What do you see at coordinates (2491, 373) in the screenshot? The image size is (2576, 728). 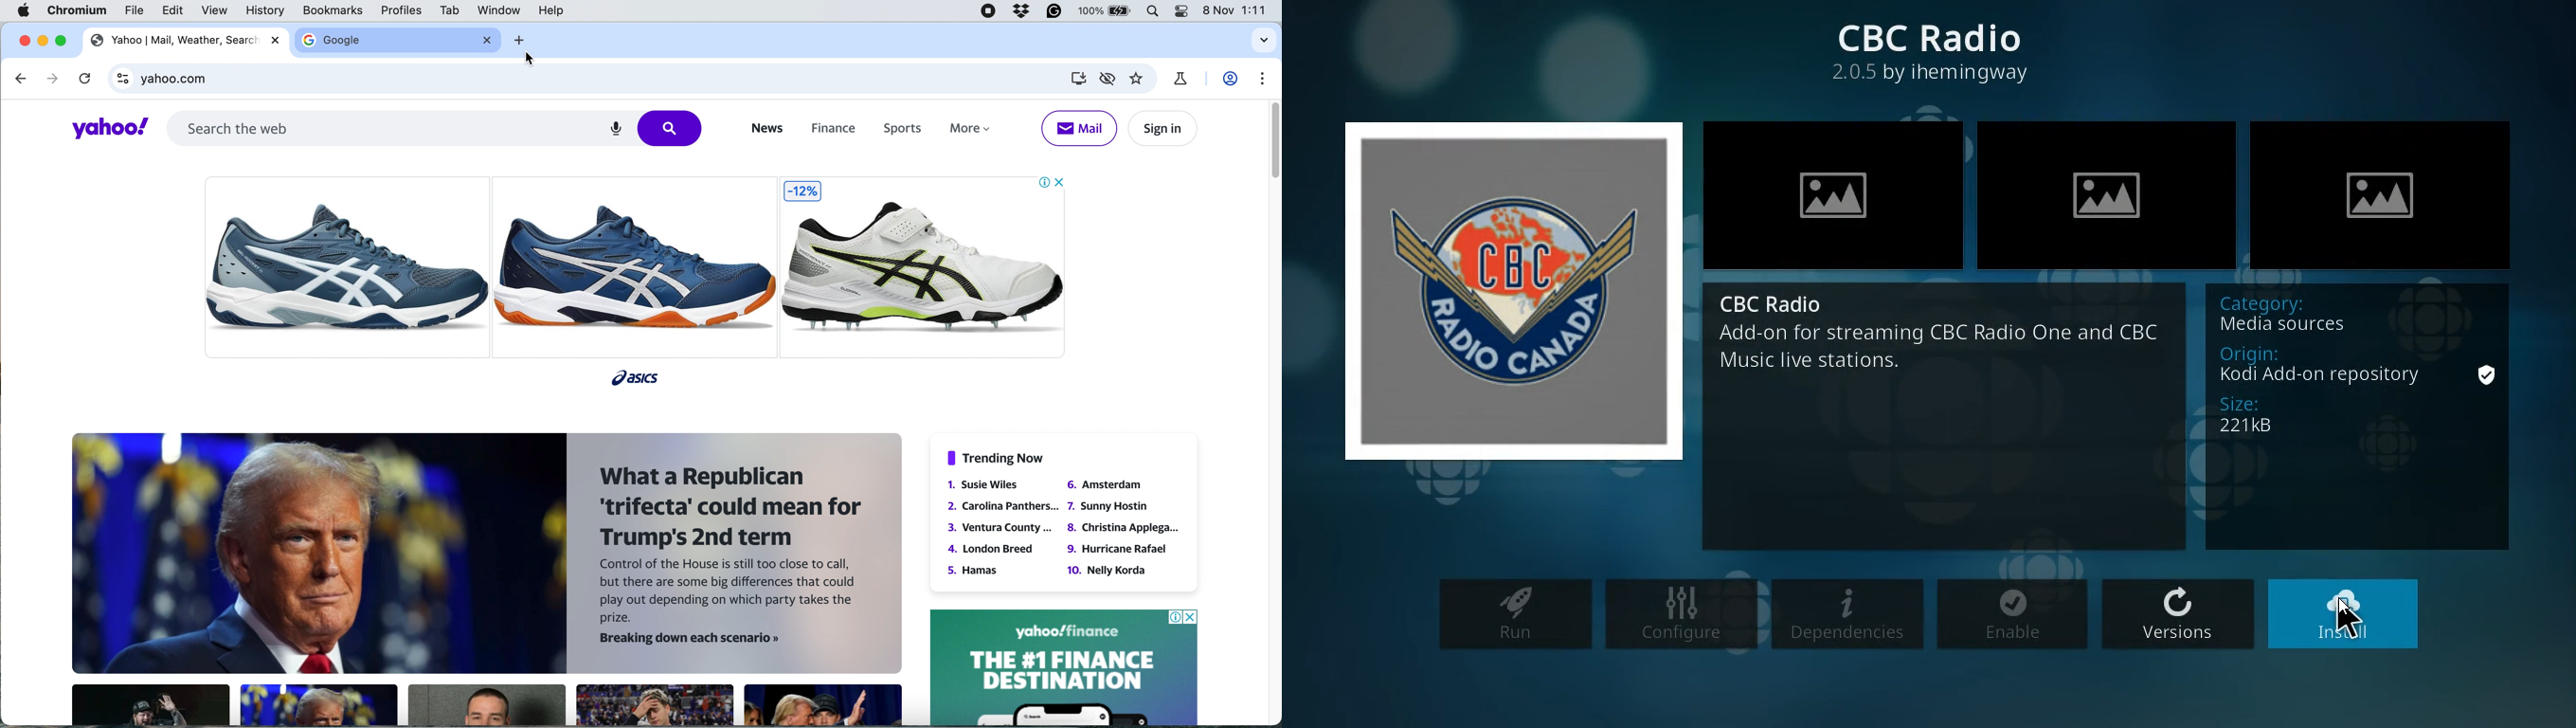 I see `protected` at bounding box center [2491, 373].